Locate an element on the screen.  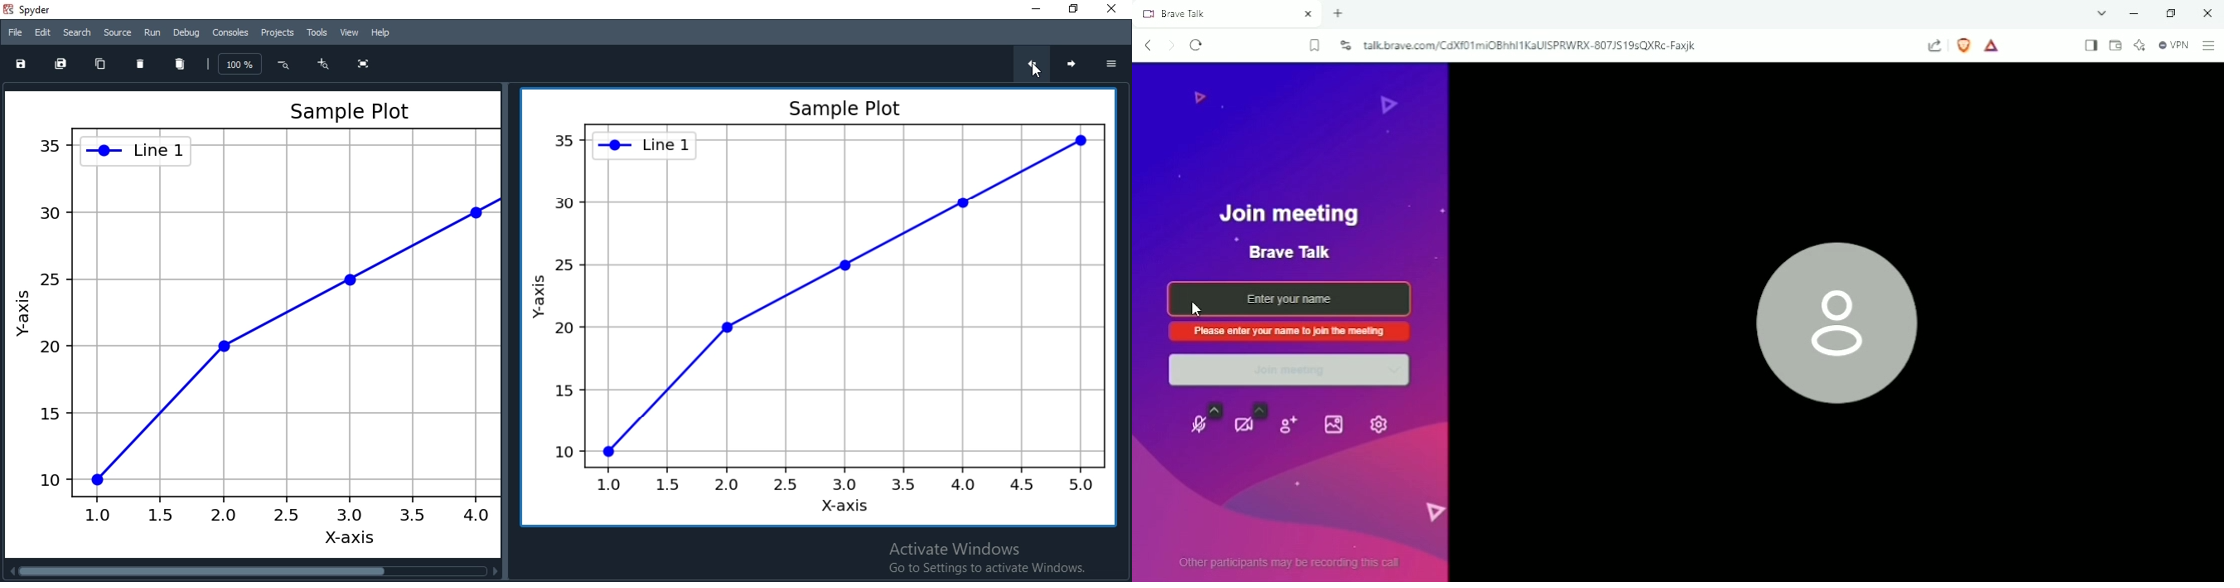
Brave Firewall +VPN is located at coordinates (2174, 45).